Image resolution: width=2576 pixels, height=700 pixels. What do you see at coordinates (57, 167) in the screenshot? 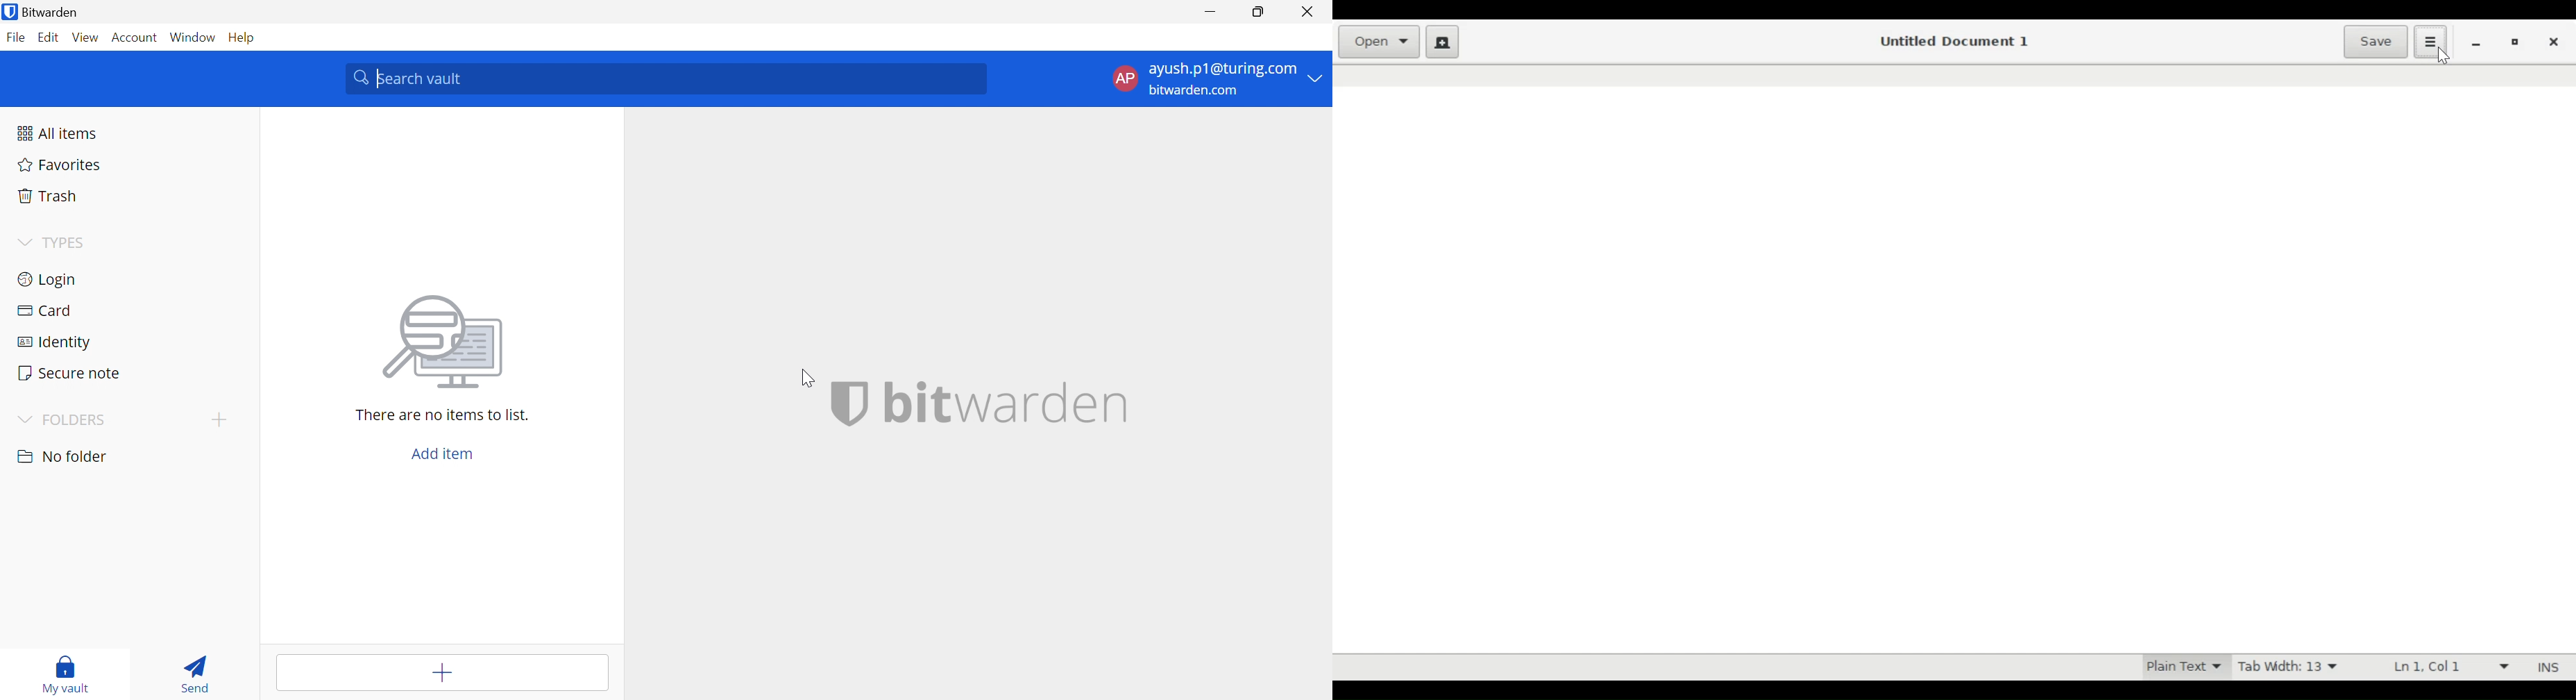
I see `Favorites` at bounding box center [57, 167].